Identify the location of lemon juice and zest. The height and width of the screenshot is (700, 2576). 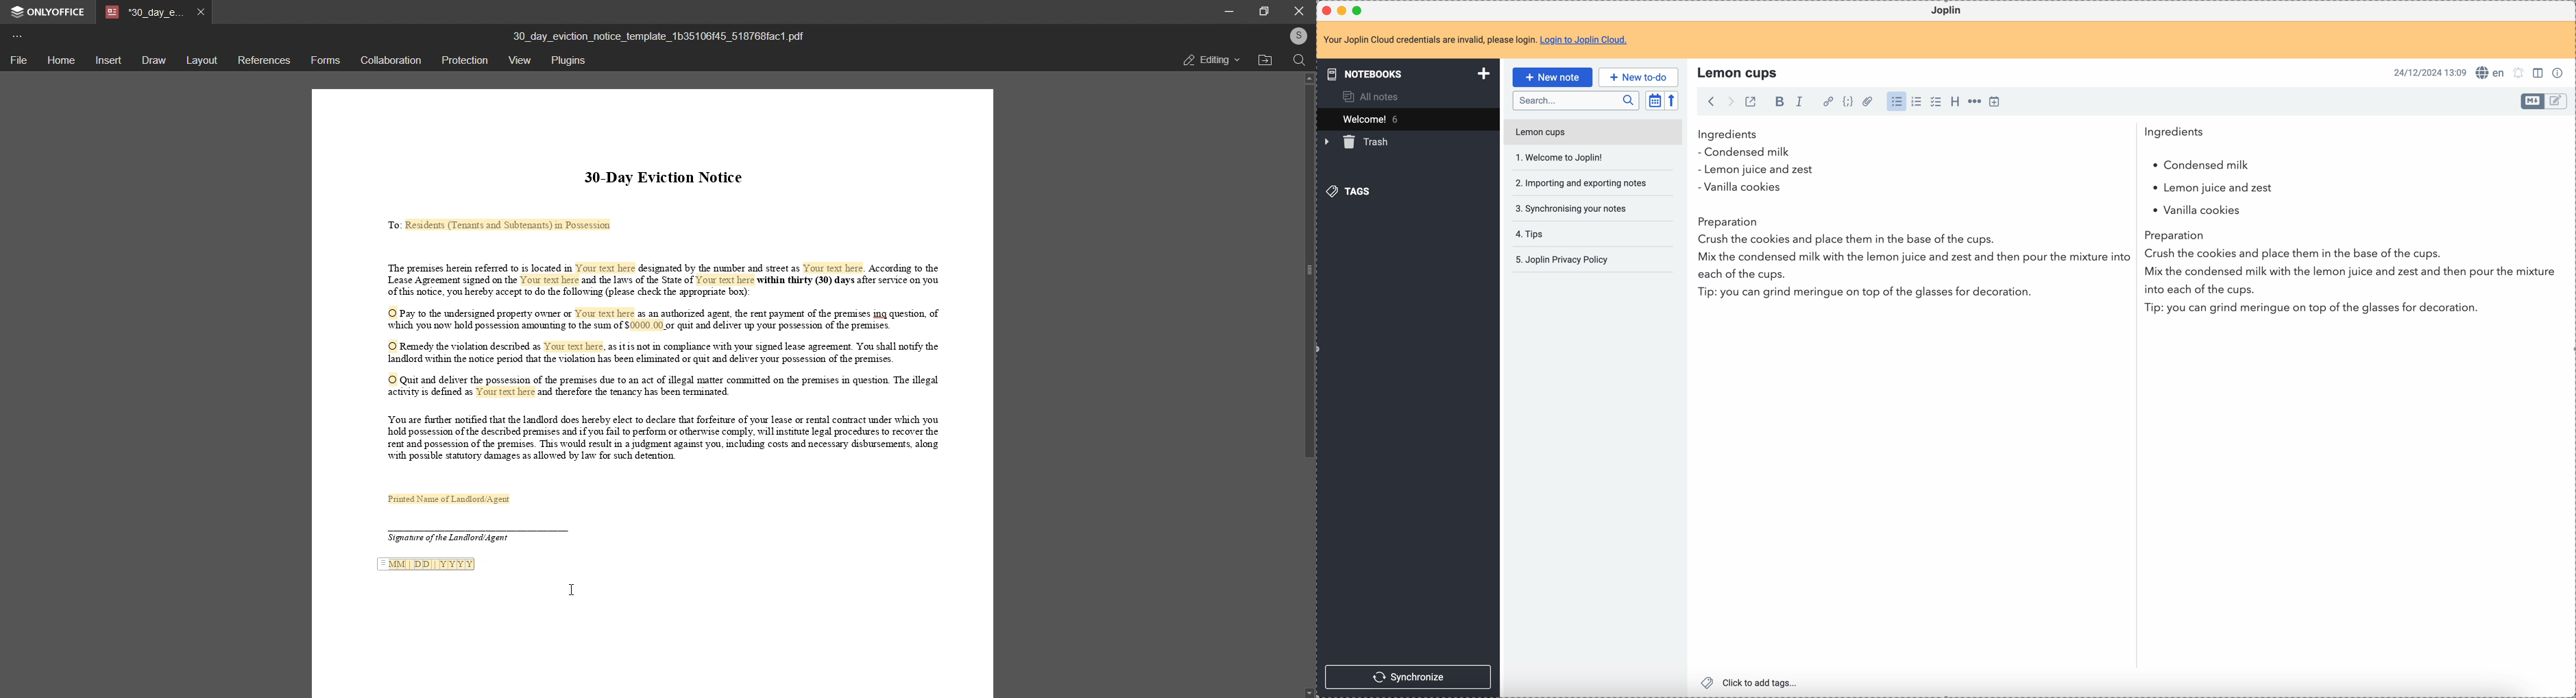
(2194, 190).